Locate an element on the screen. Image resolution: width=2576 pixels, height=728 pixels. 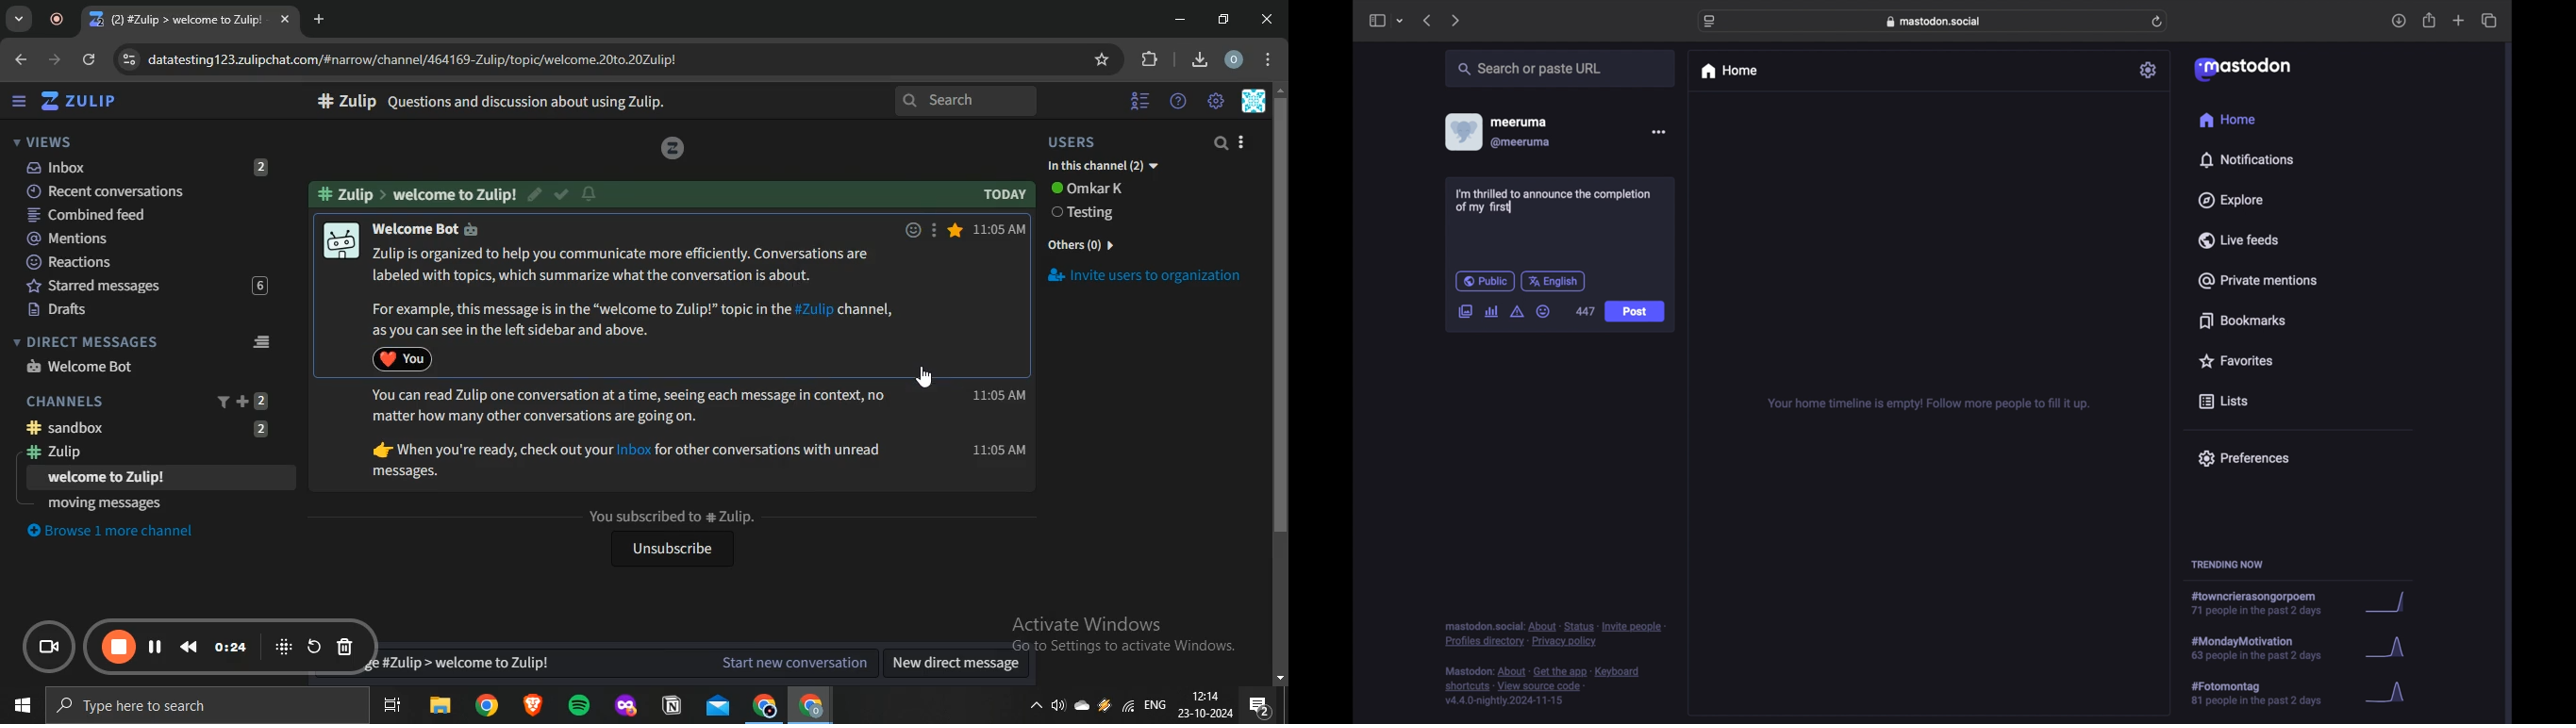
account is located at coordinates (1235, 60).